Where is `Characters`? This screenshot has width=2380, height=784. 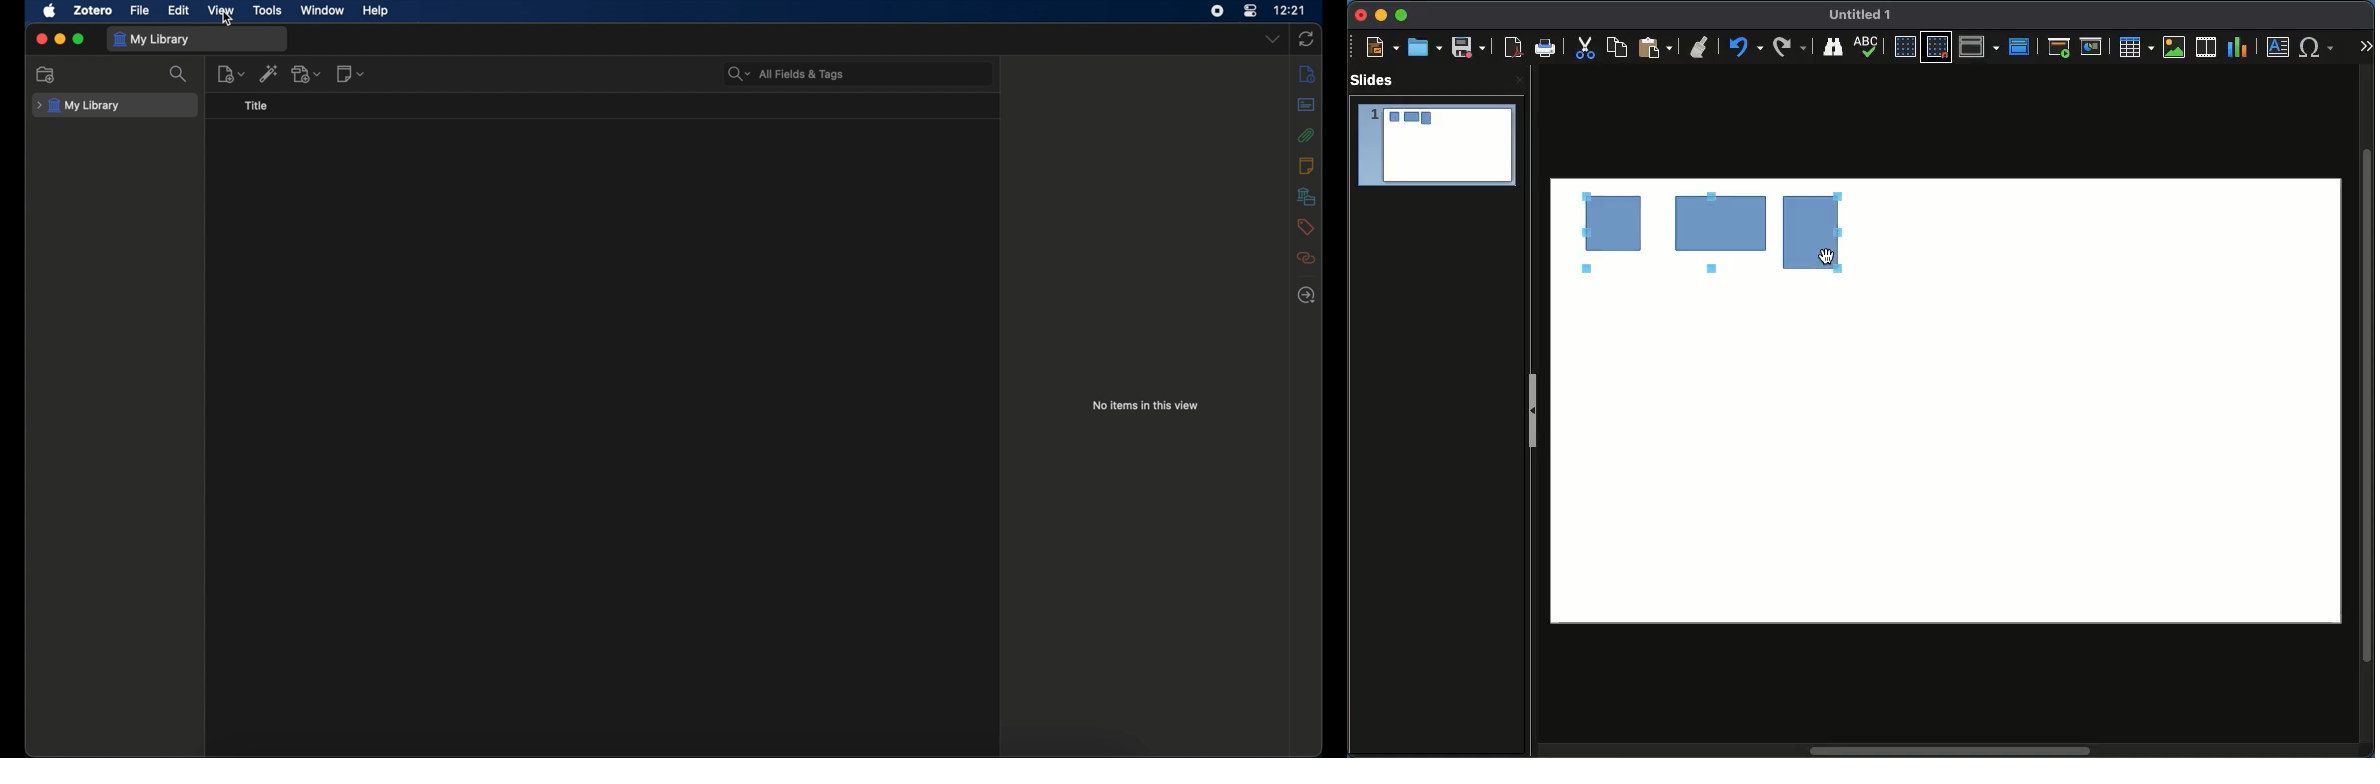 Characters is located at coordinates (2319, 47).